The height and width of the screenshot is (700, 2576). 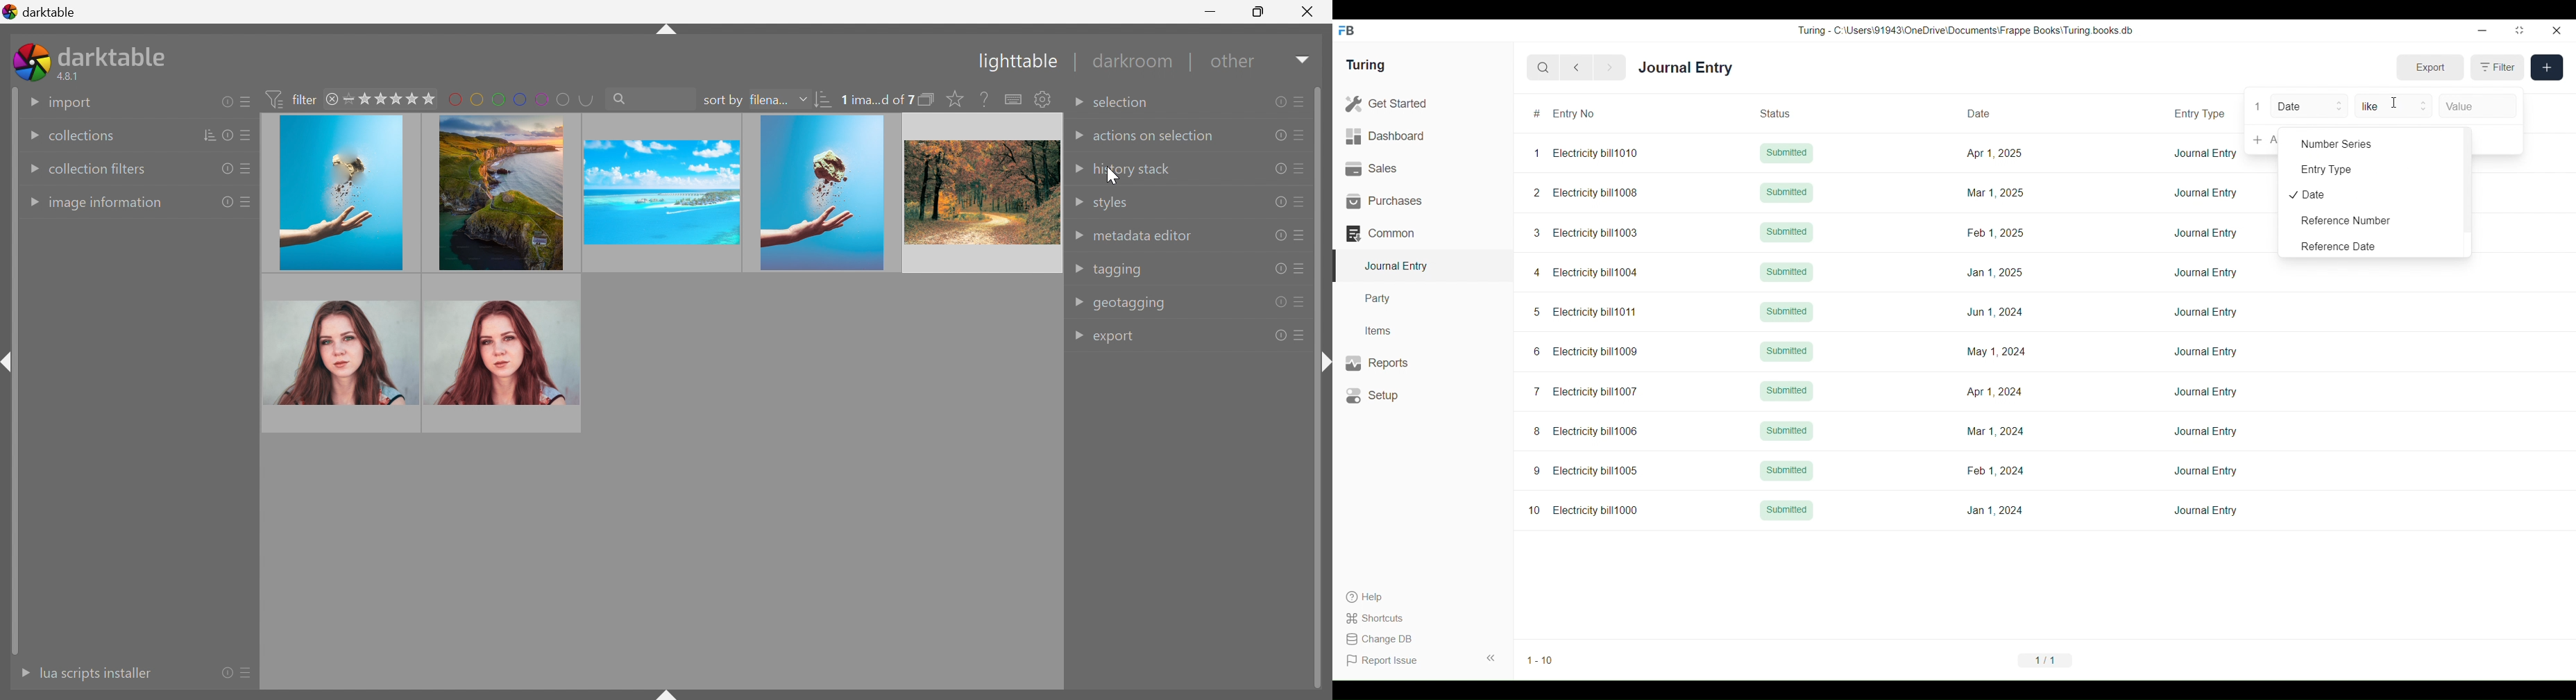 I want to click on Submitted, so click(x=1786, y=470).